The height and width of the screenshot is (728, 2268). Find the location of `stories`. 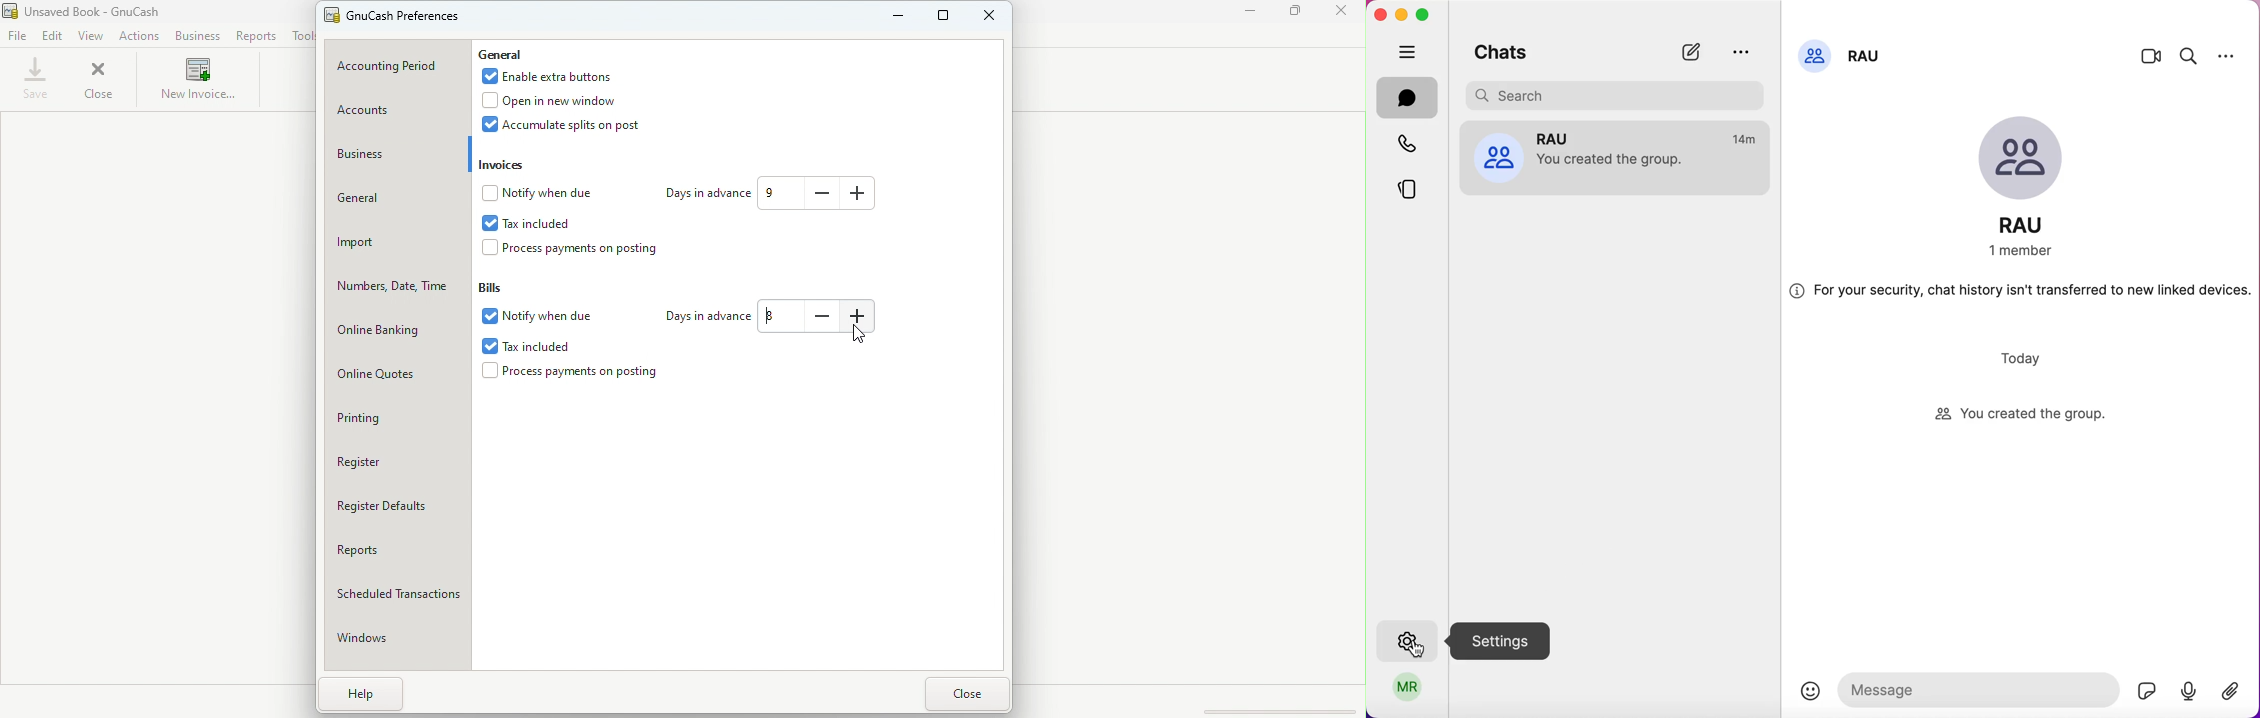

stories is located at coordinates (1404, 192).